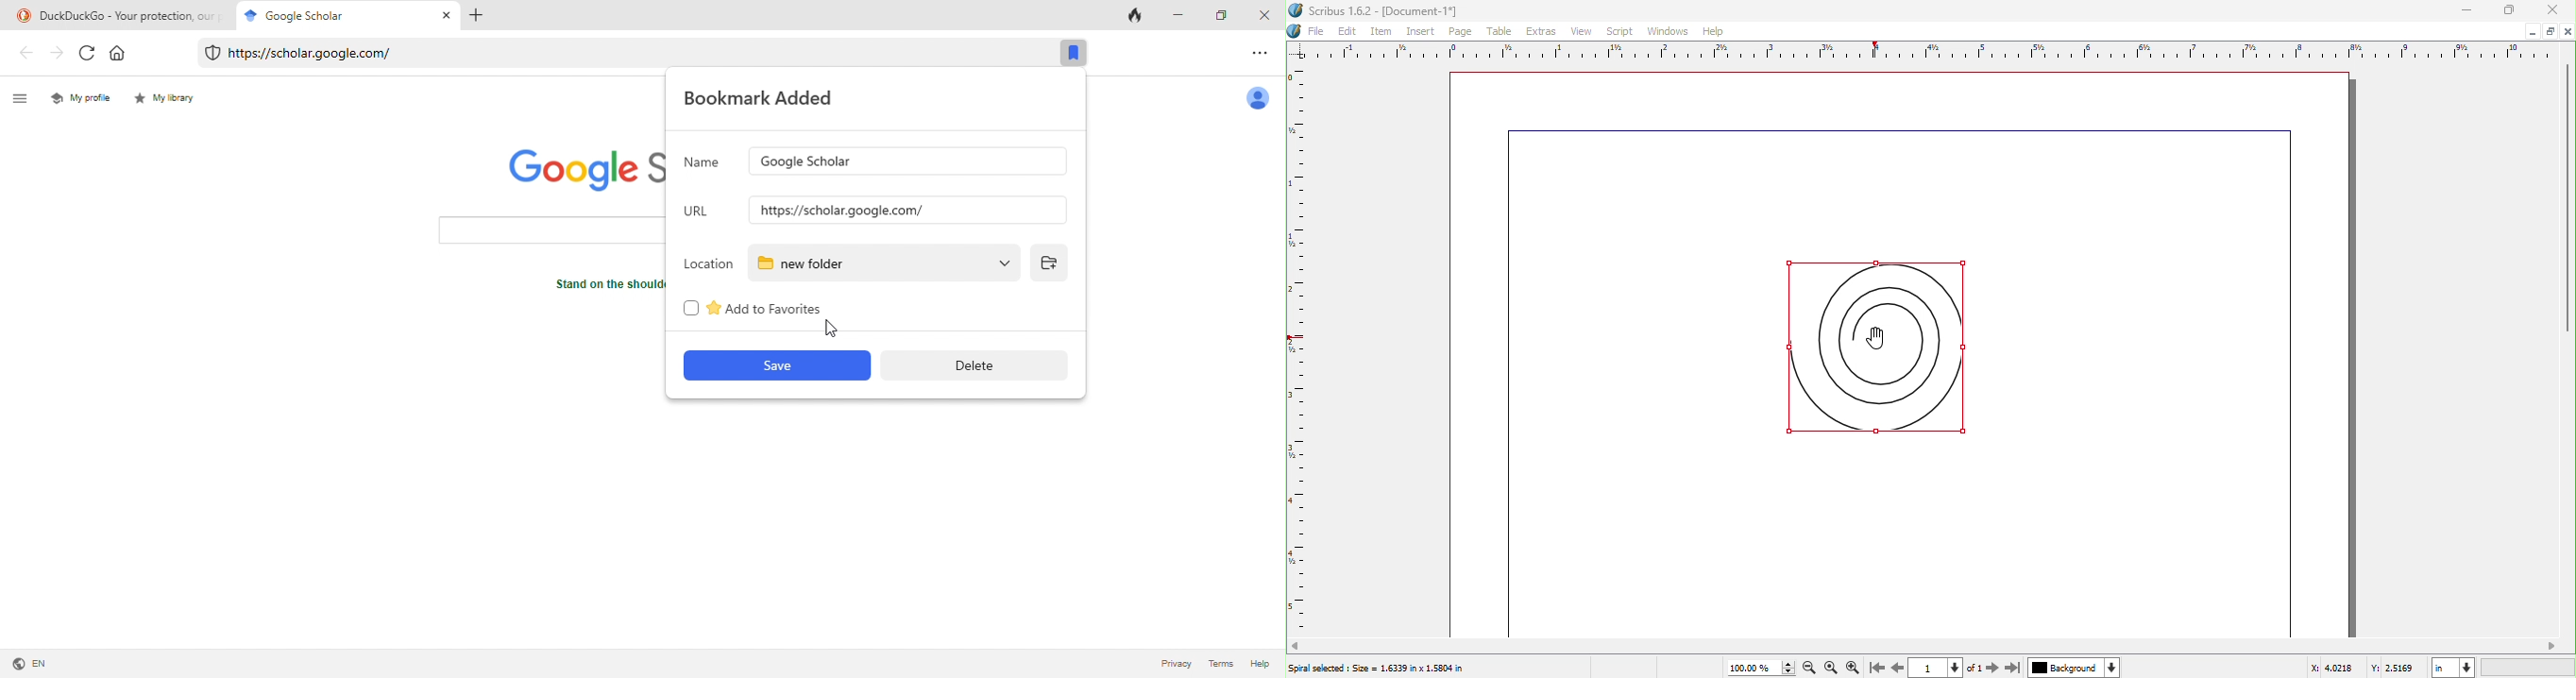 Image resolution: width=2576 pixels, height=700 pixels. I want to click on File name, so click(1378, 11).